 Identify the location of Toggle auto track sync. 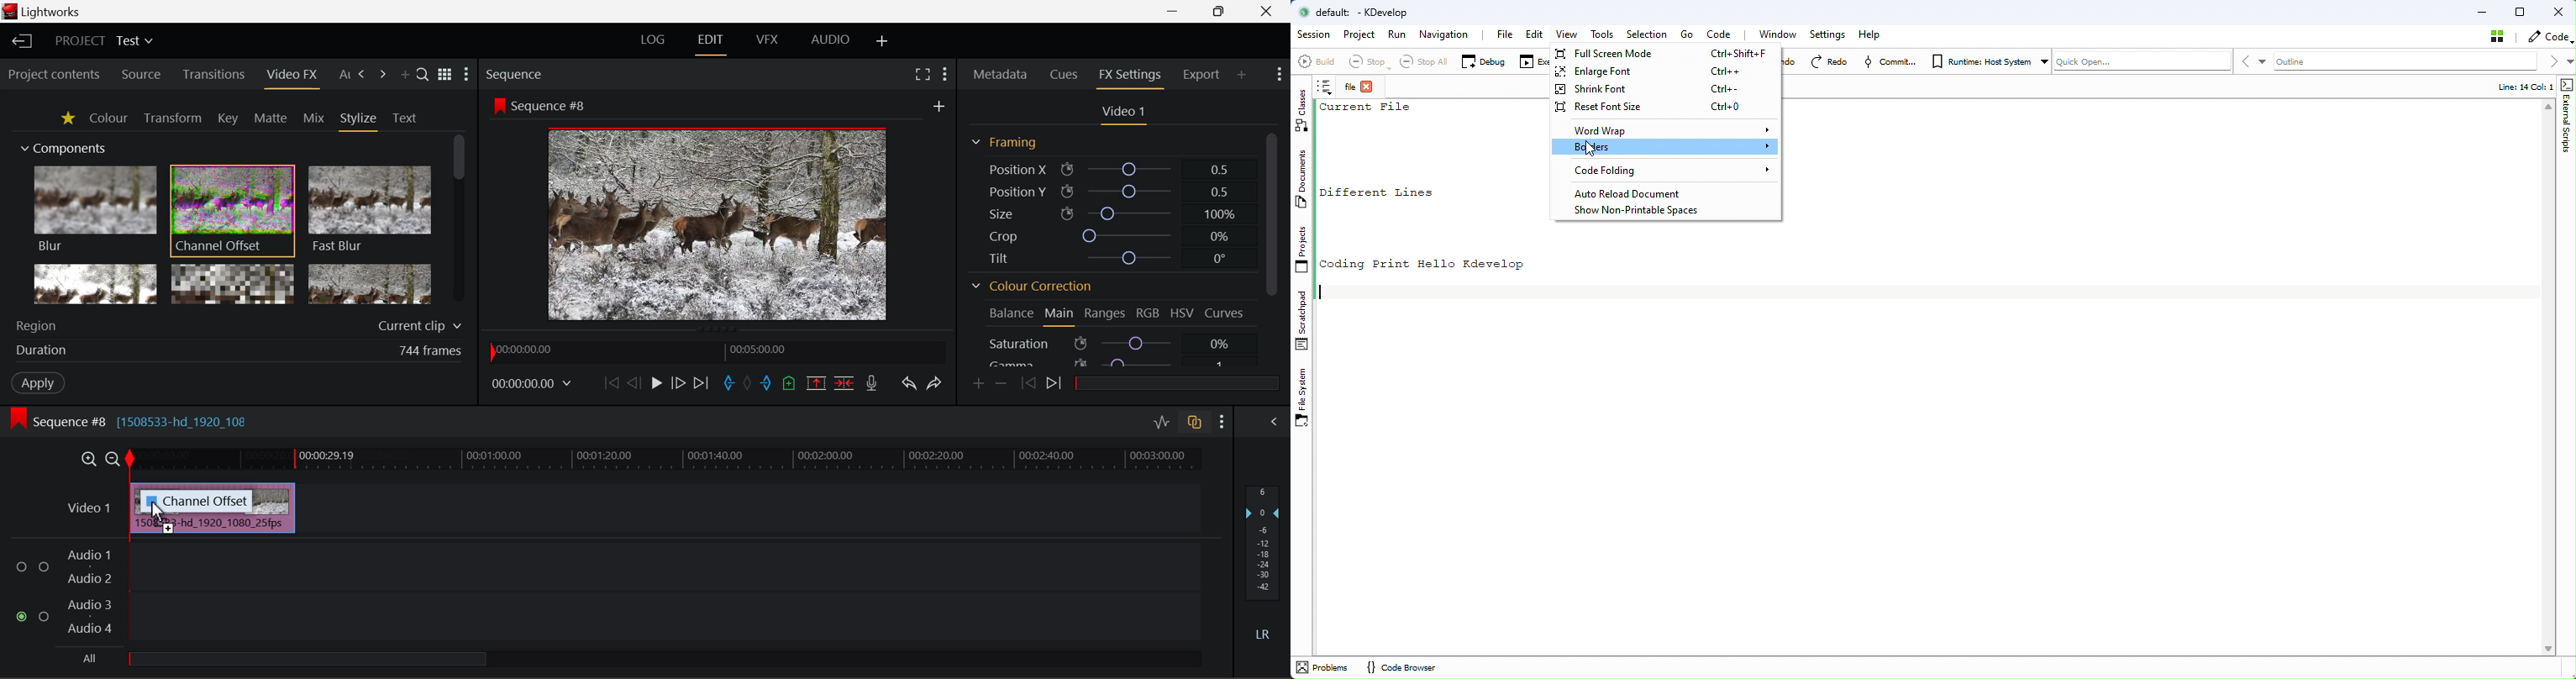
(1193, 422).